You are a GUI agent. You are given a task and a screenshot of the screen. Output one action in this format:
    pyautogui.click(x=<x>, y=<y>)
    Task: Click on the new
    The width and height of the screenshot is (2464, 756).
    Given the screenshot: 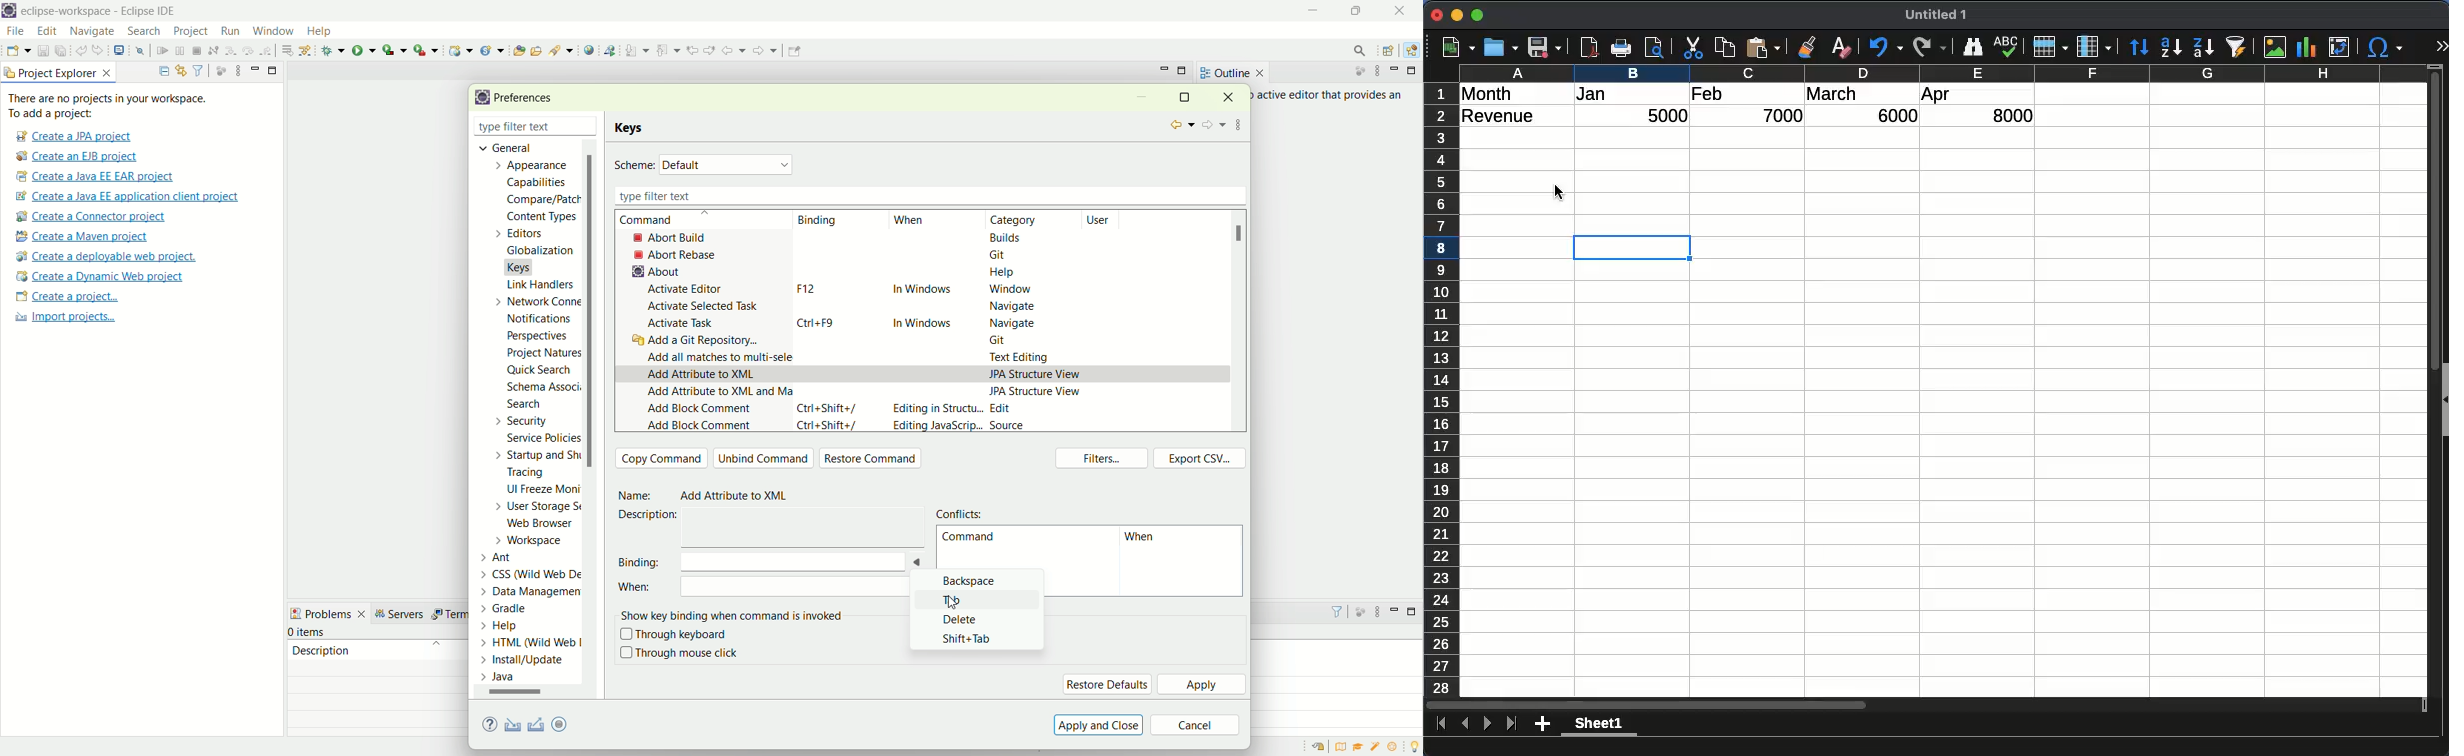 What is the action you would take?
    pyautogui.click(x=1459, y=47)
    